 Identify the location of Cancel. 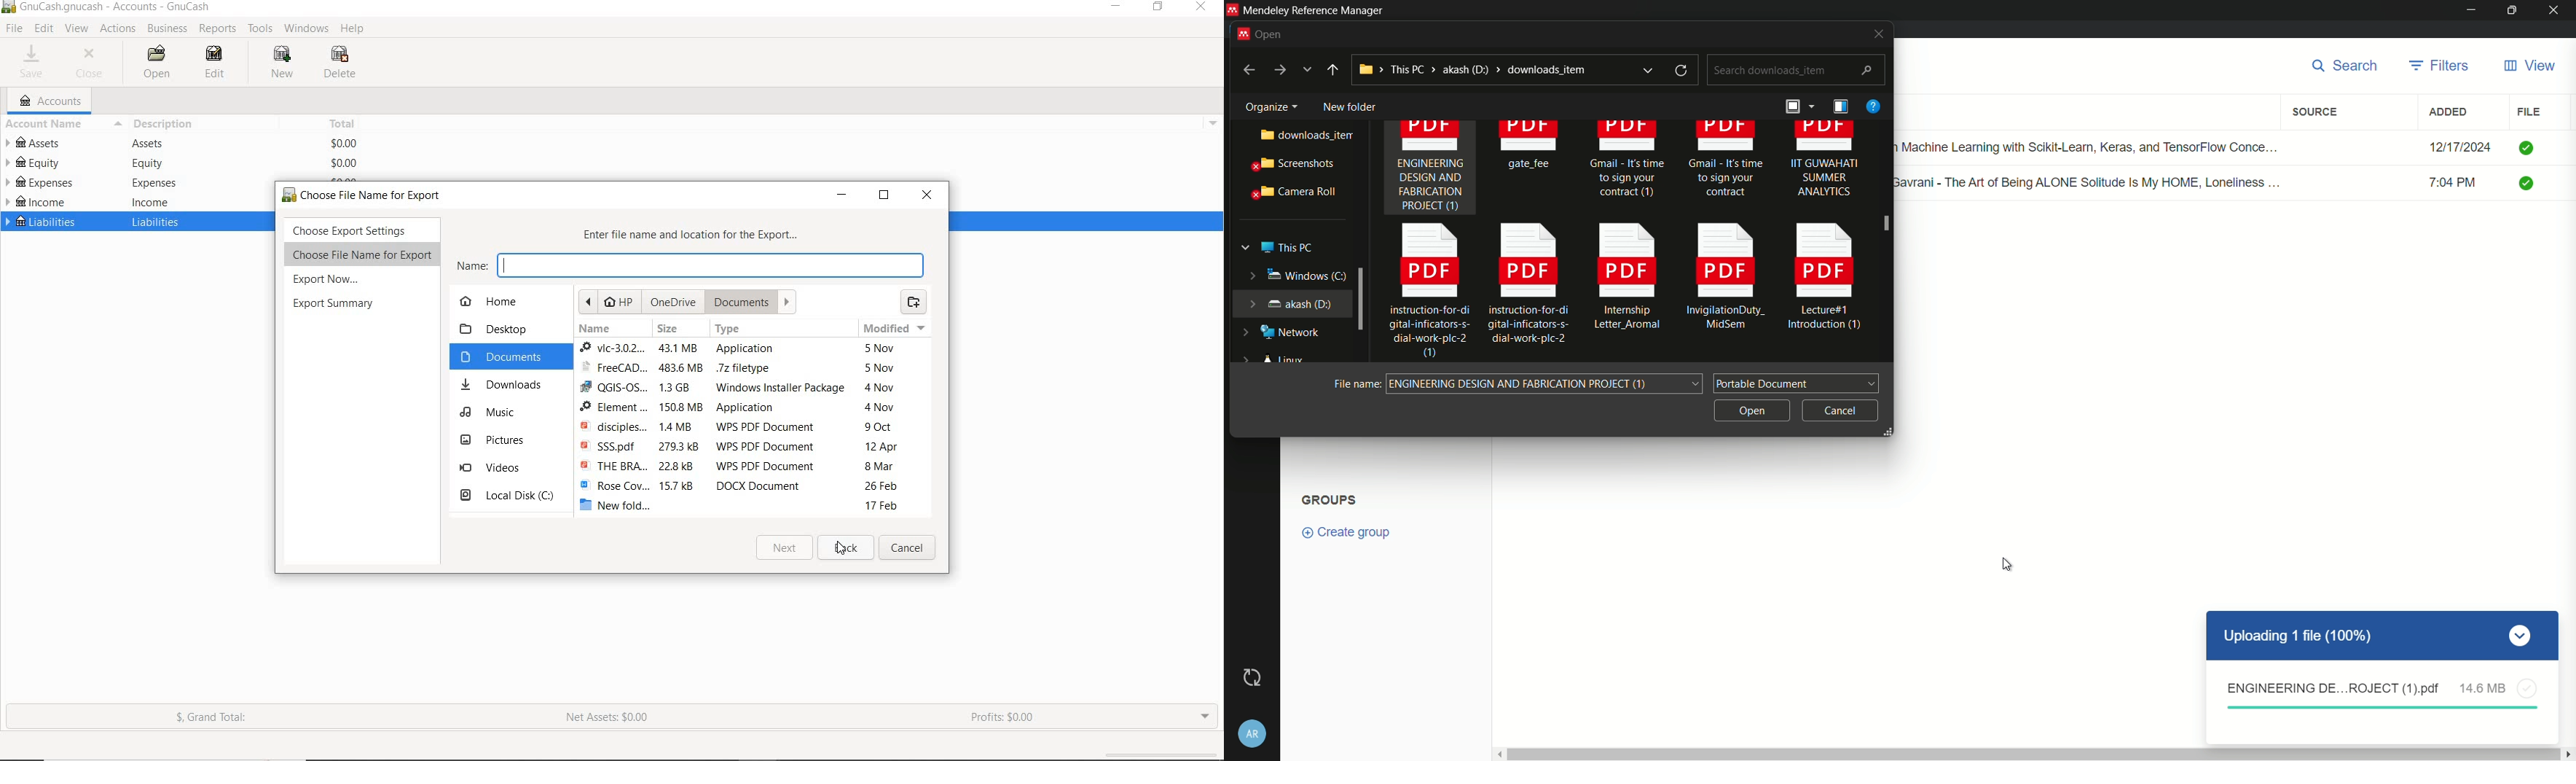
(908, 547).